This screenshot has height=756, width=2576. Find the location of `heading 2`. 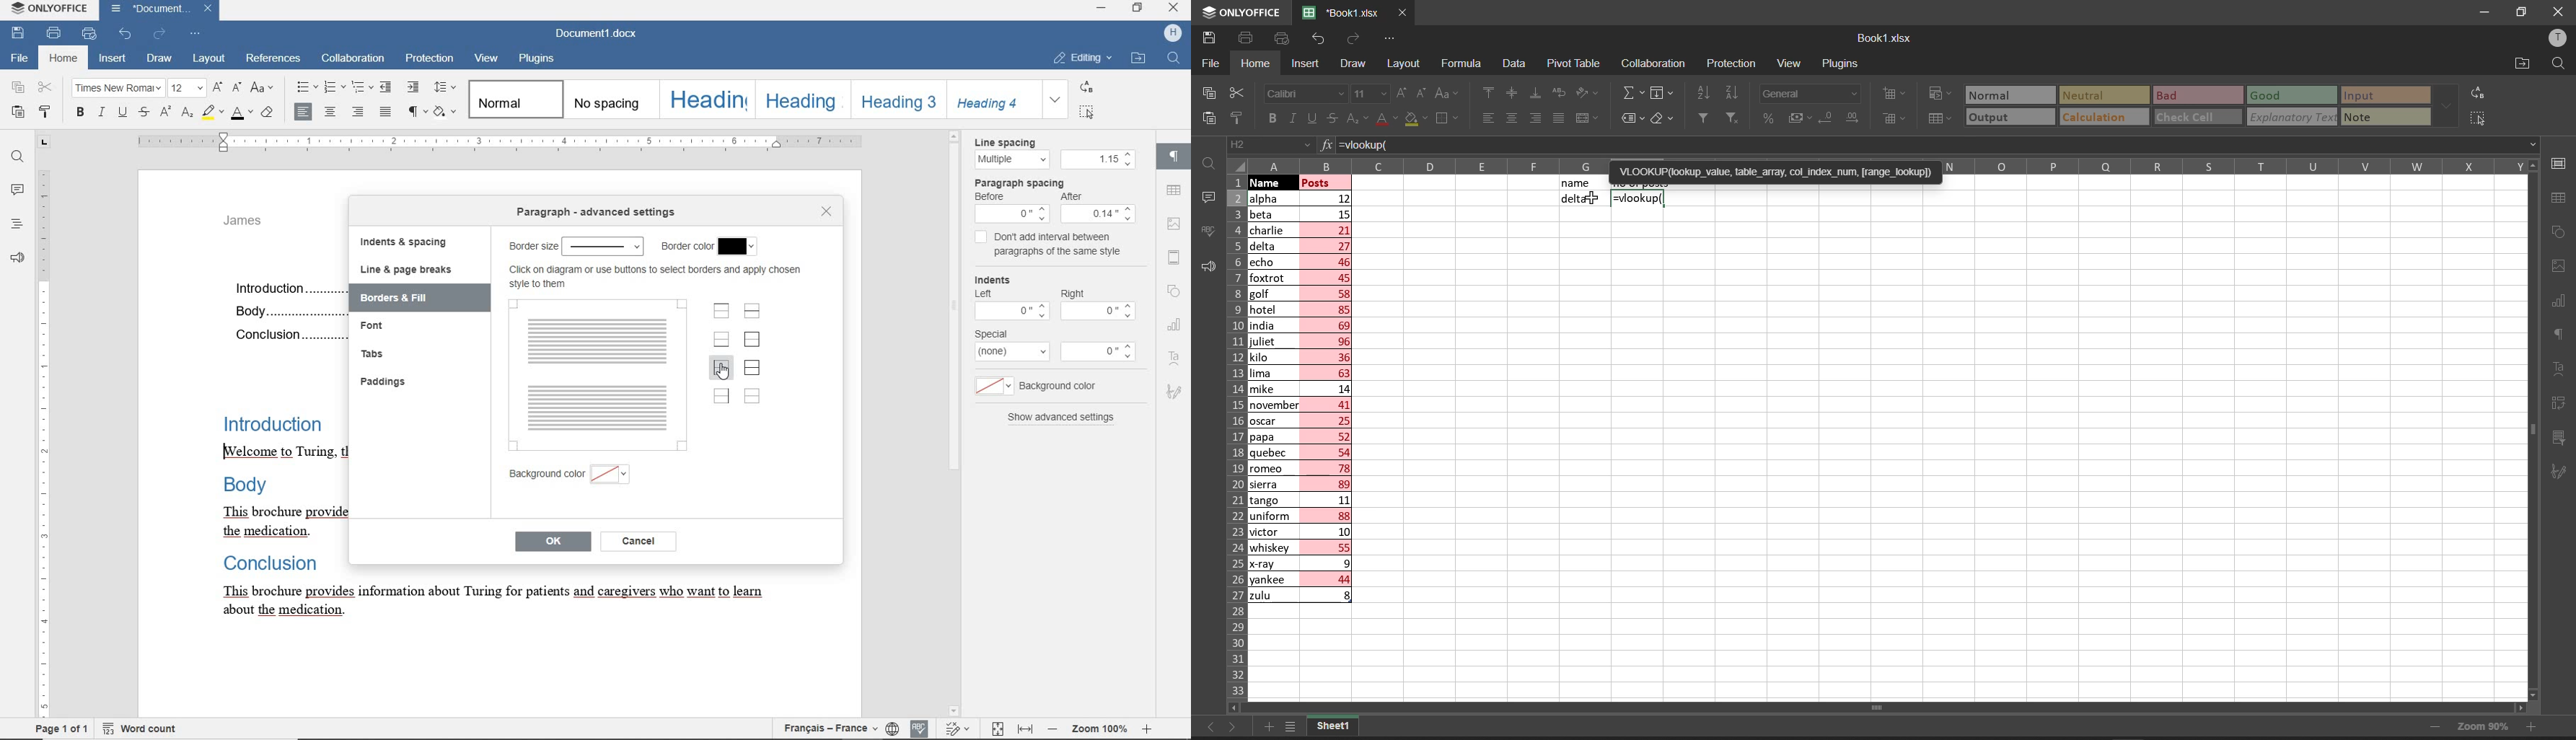

heading 2 is located at coordinates (800, 99).